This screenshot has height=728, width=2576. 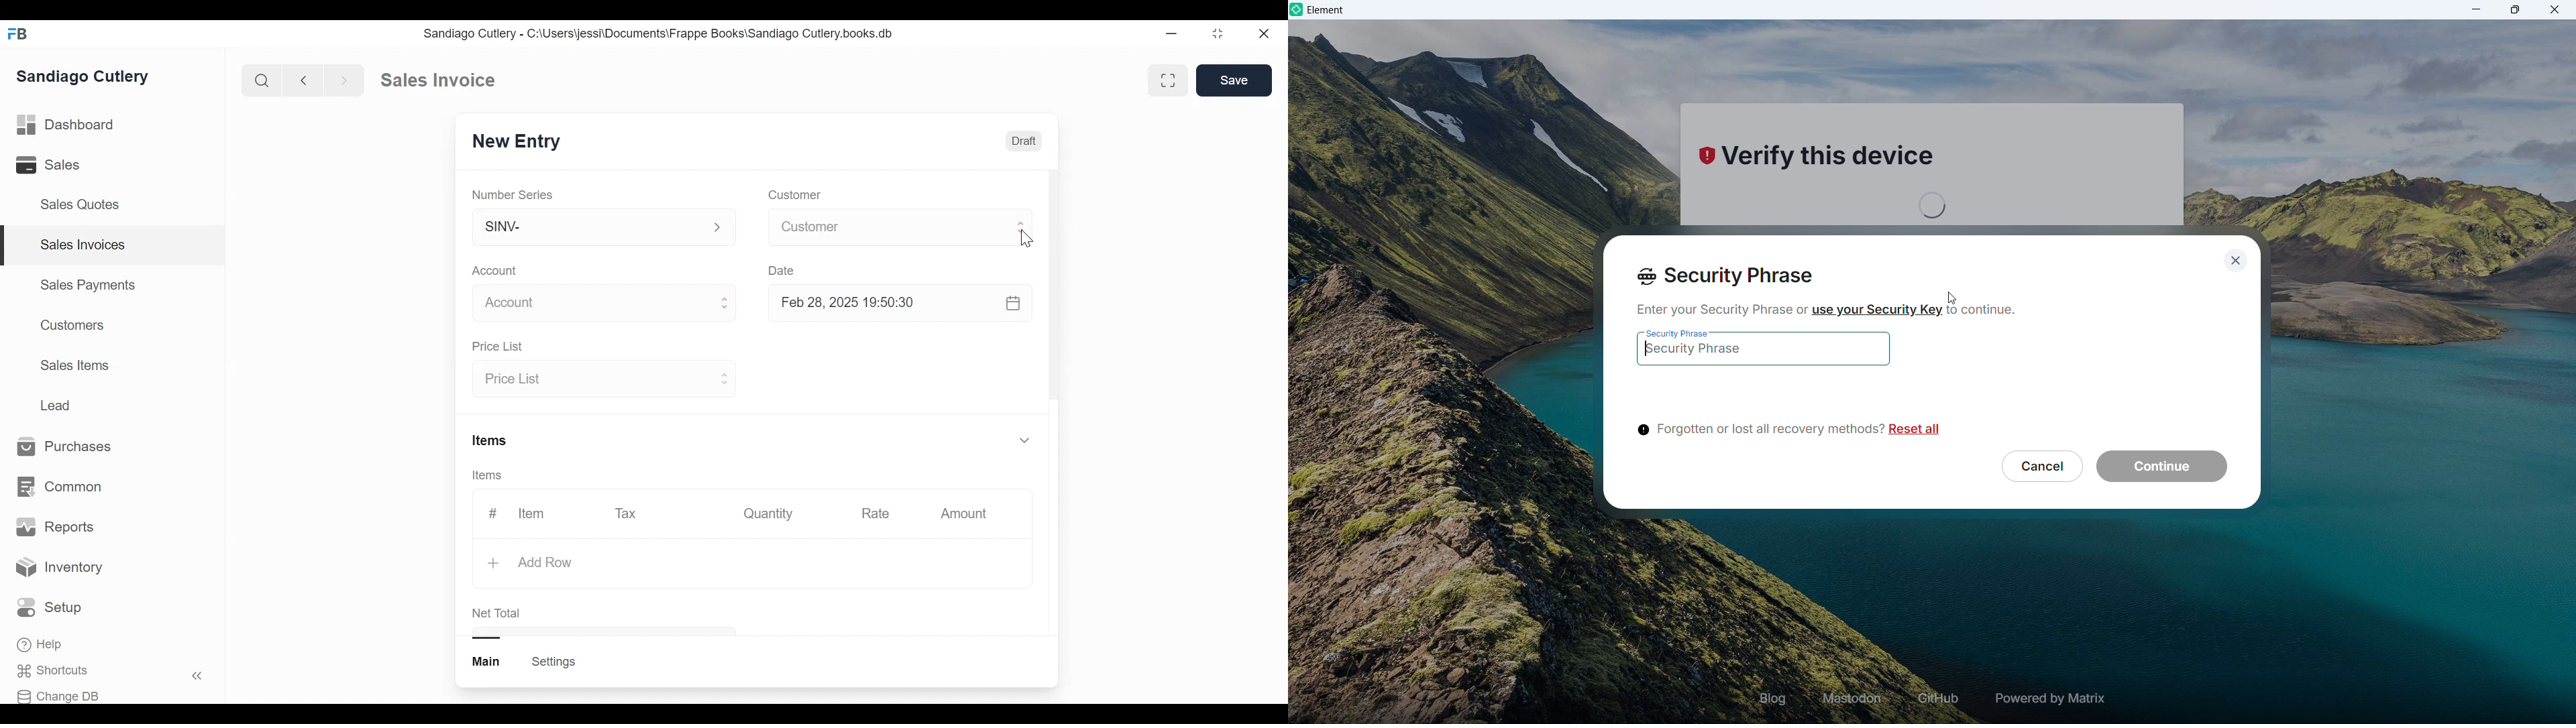 I want to click on Continue , so click(x=2161, y=467).